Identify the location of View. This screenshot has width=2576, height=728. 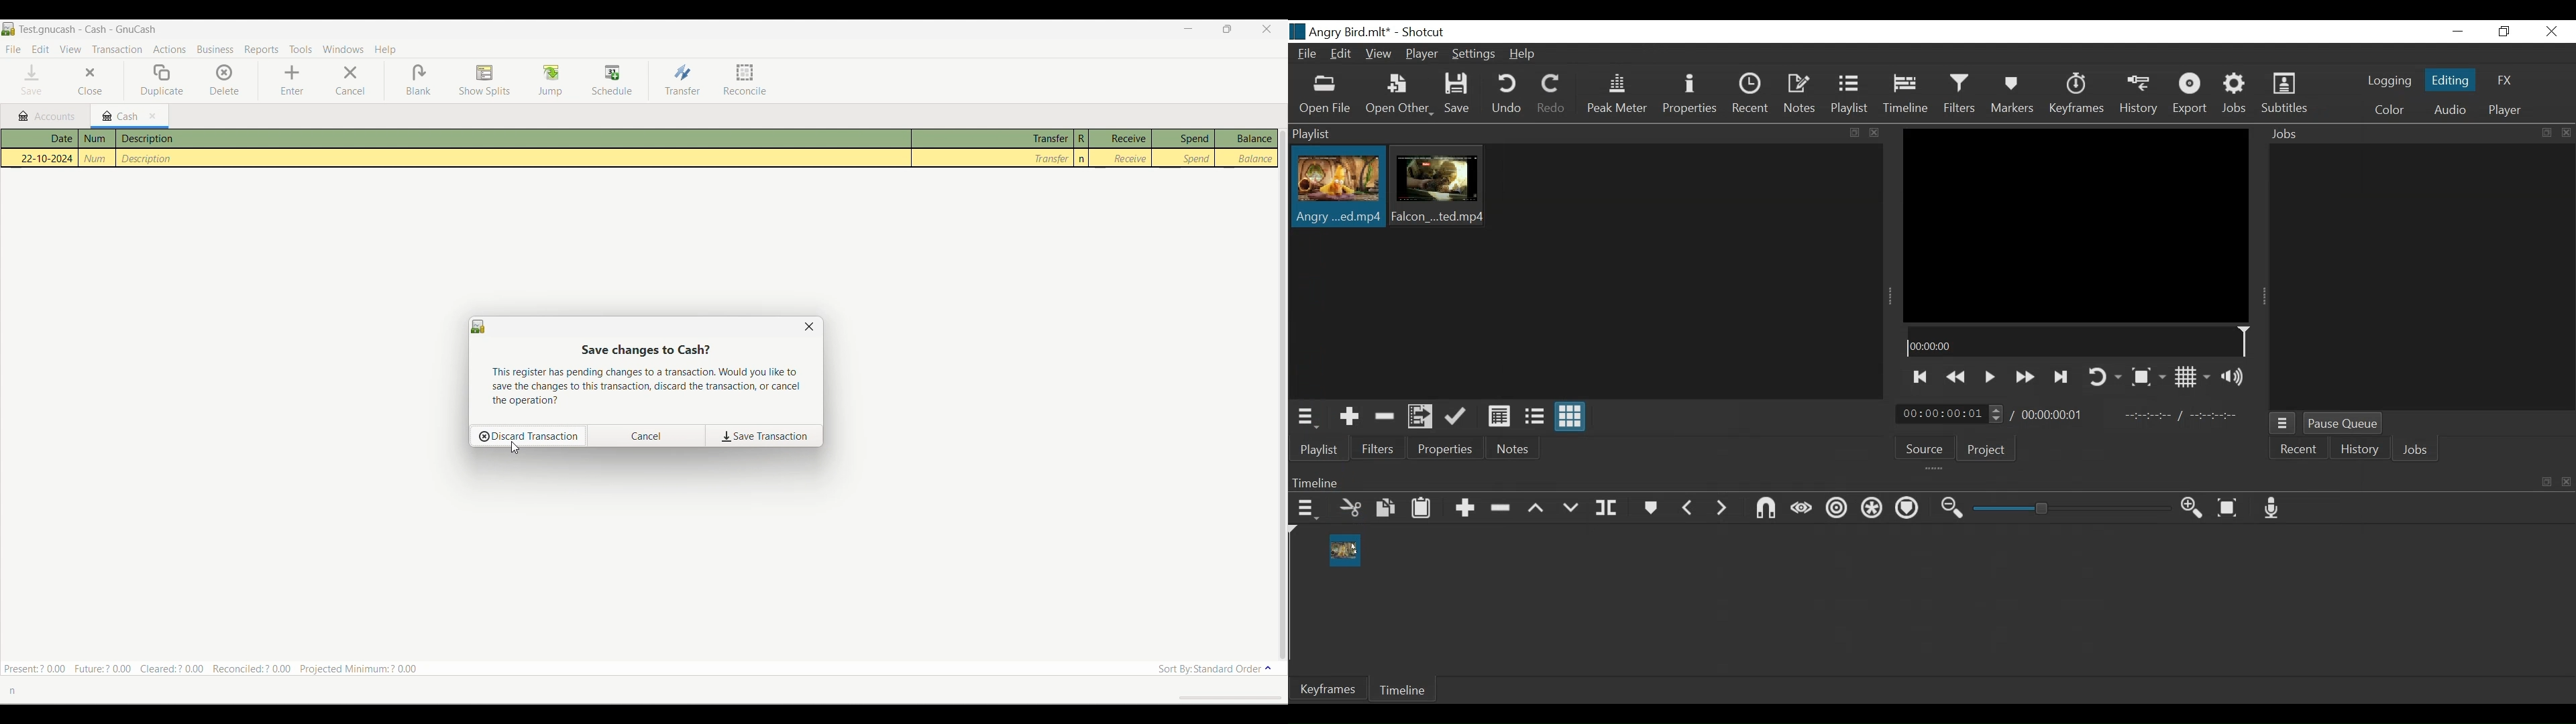
(70, 49).